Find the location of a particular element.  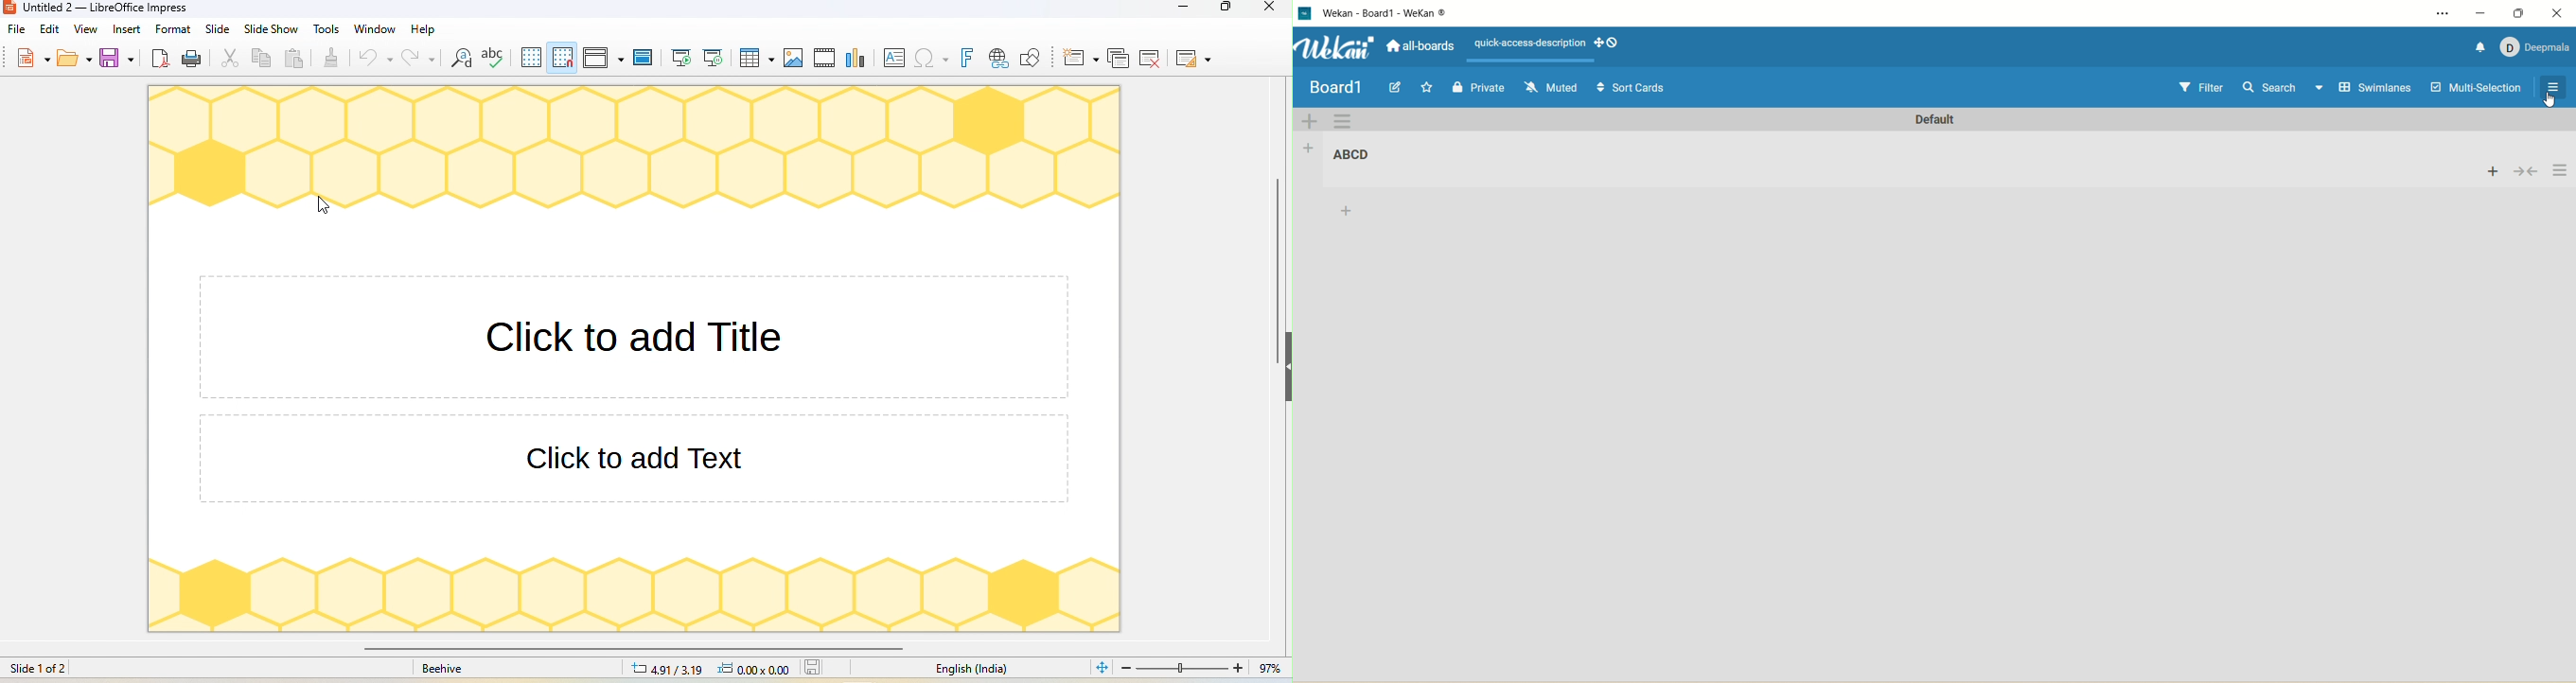

paste is located at coordinates (295, 61).